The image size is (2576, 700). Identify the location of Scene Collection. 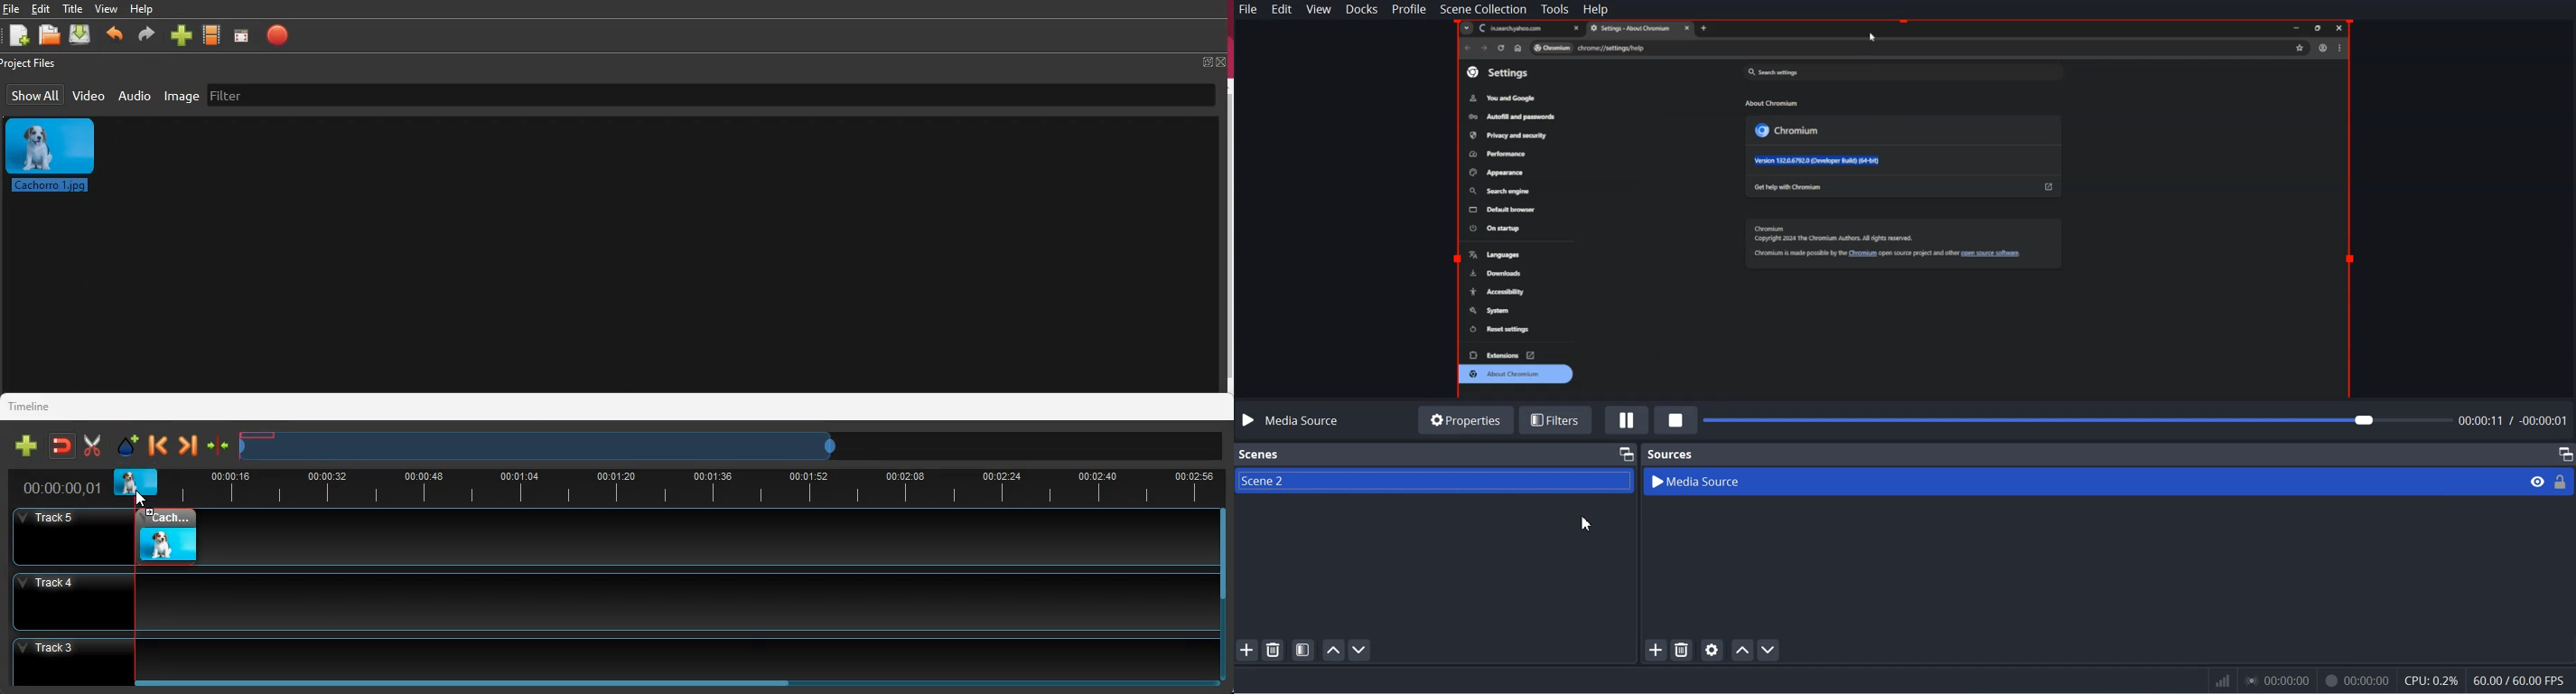
(1483, 9).